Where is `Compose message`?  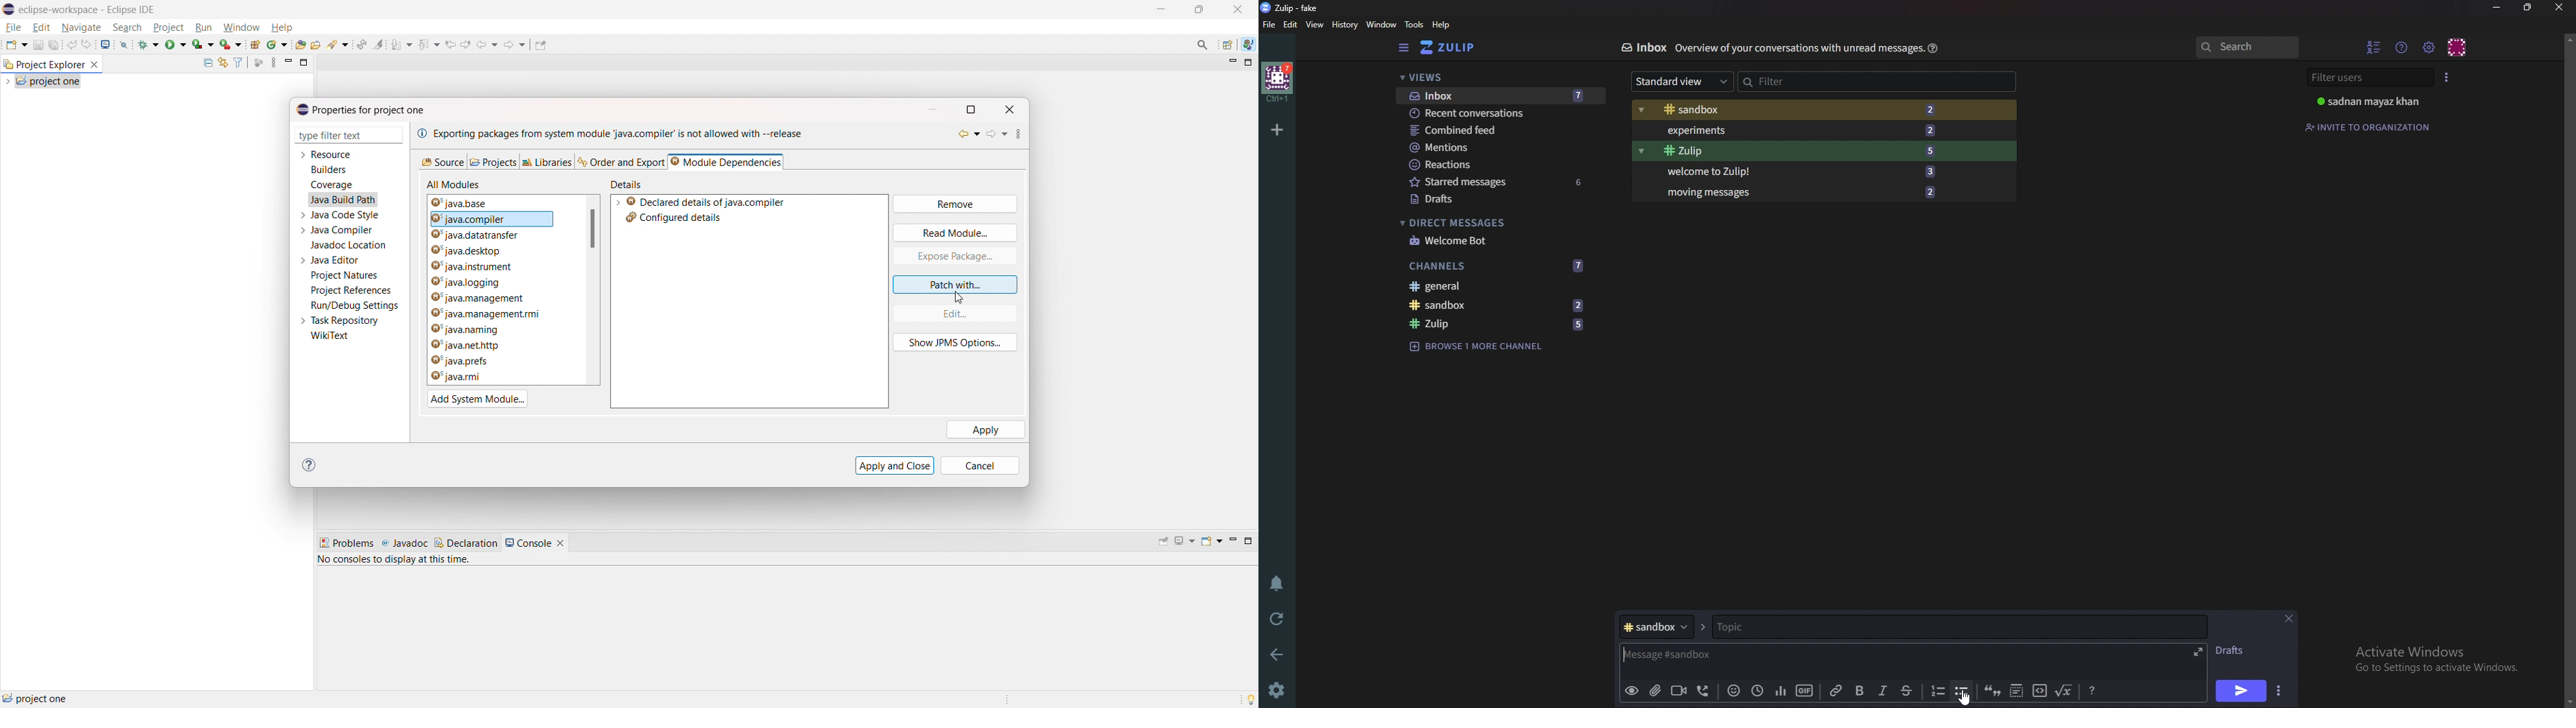 Compose message is located at coordinates (1792, 655).